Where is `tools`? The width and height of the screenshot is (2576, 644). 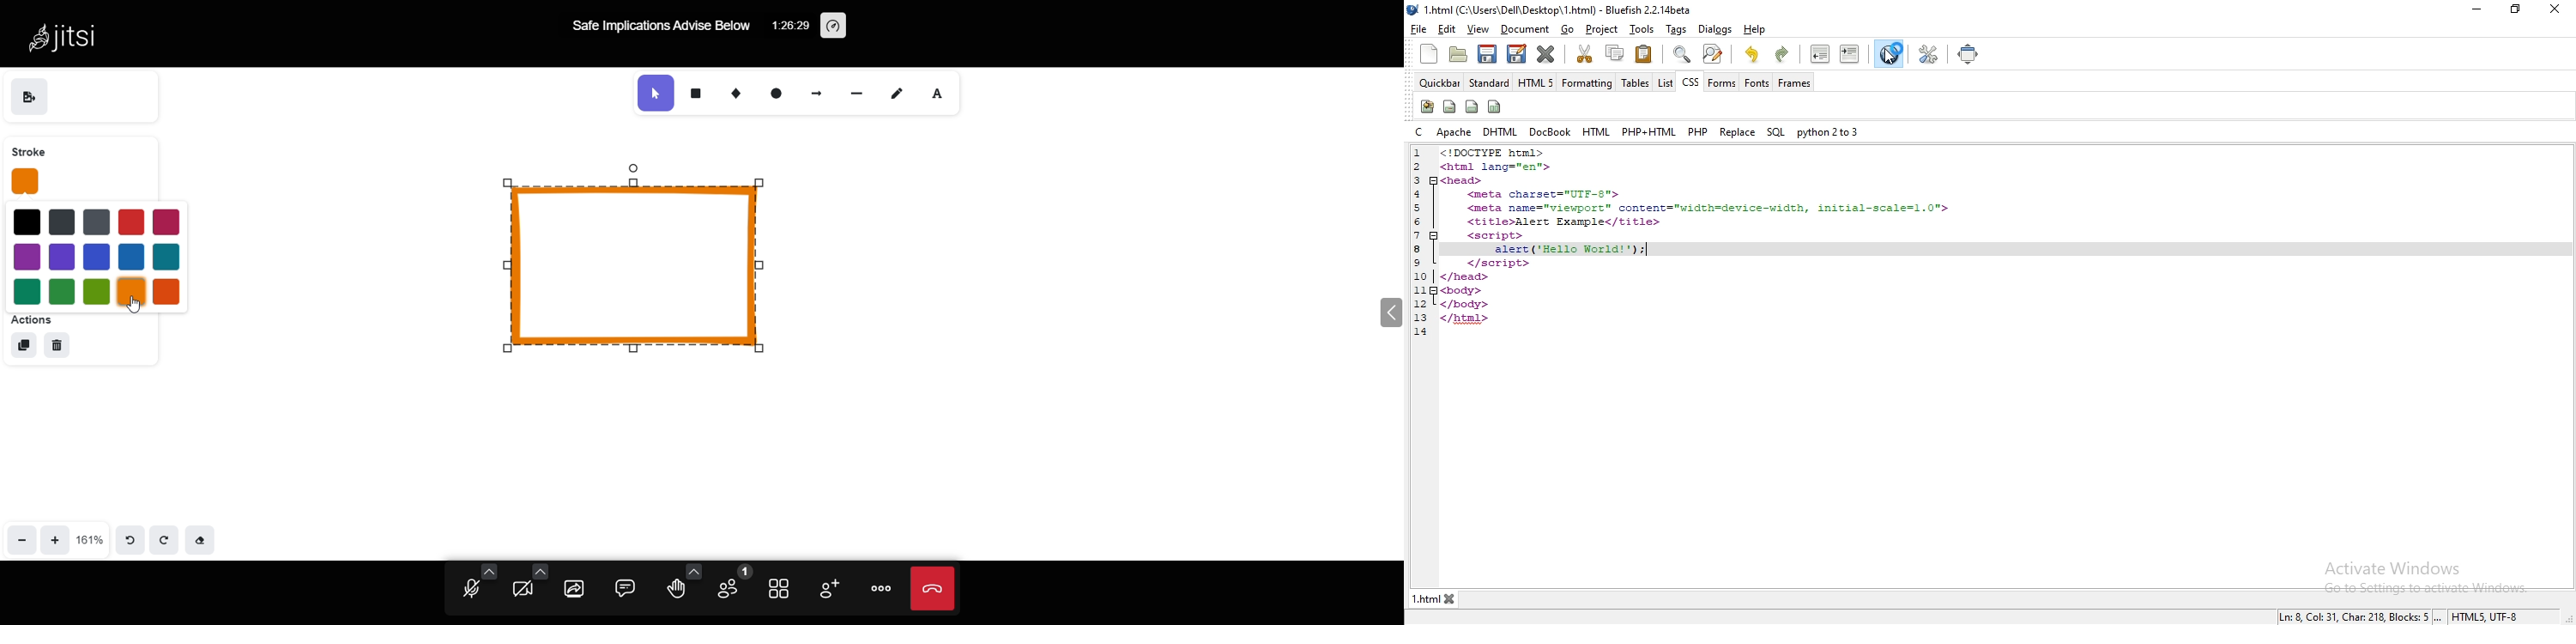
tools is located at coordinates (1927, 54).